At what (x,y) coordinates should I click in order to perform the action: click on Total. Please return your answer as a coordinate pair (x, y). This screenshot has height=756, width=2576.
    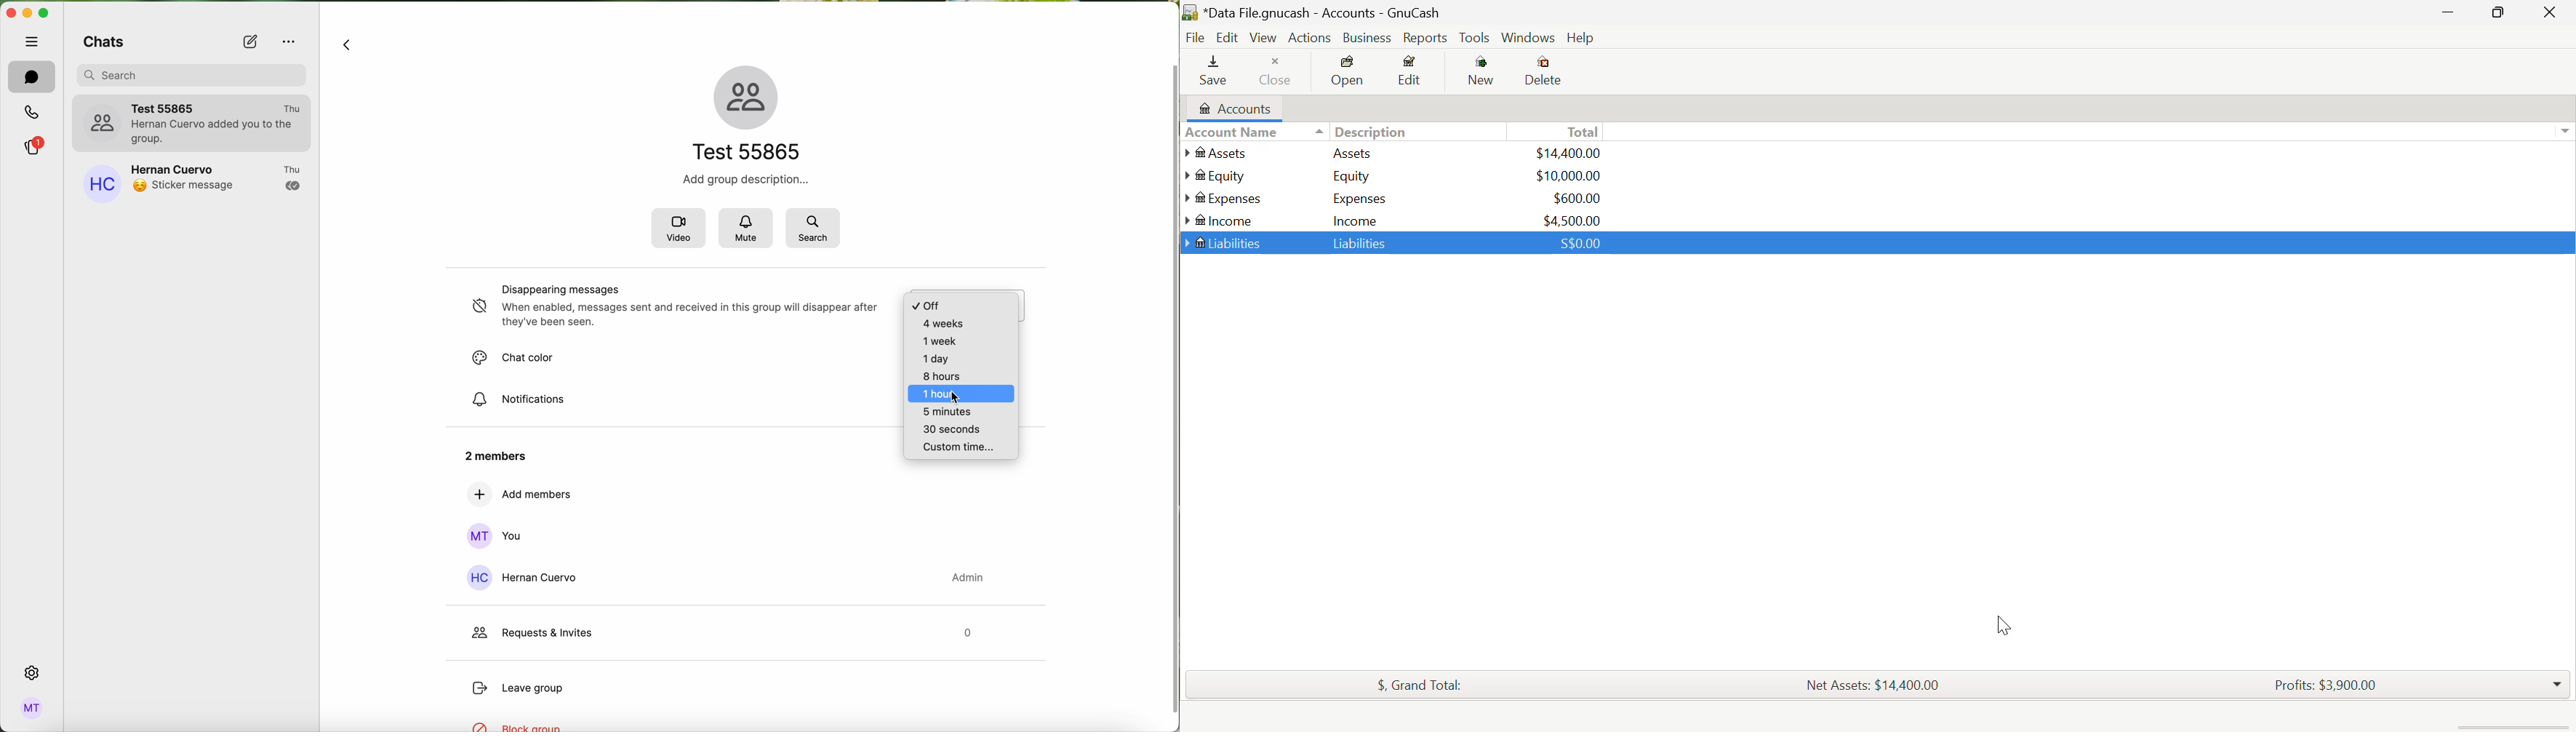
    Looking at the image, I should click on (1412, 683).